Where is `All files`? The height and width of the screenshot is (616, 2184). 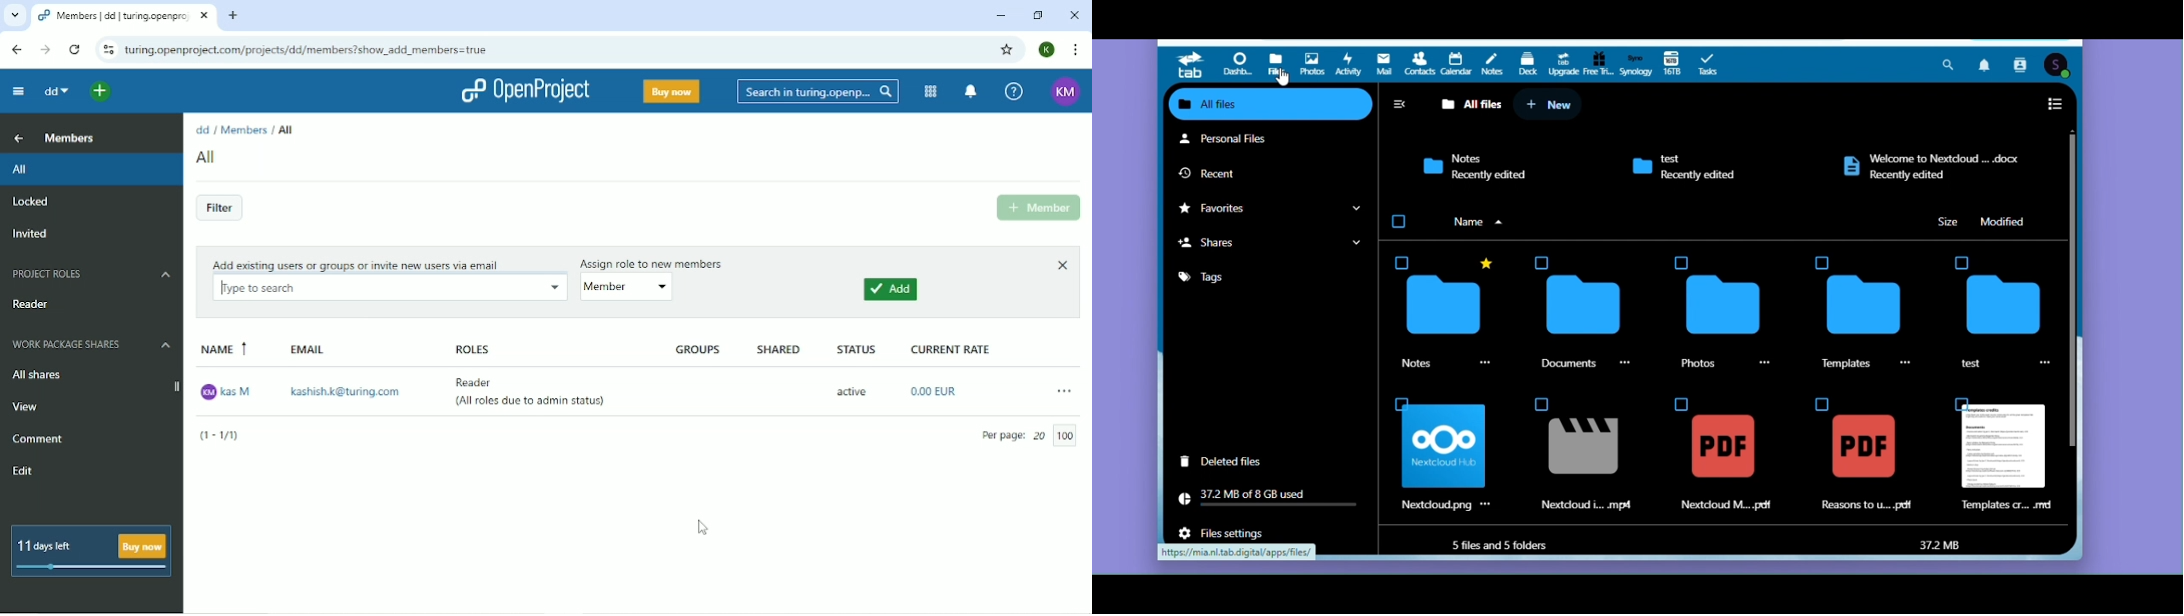 All files is located at coordinates (1475, 105).